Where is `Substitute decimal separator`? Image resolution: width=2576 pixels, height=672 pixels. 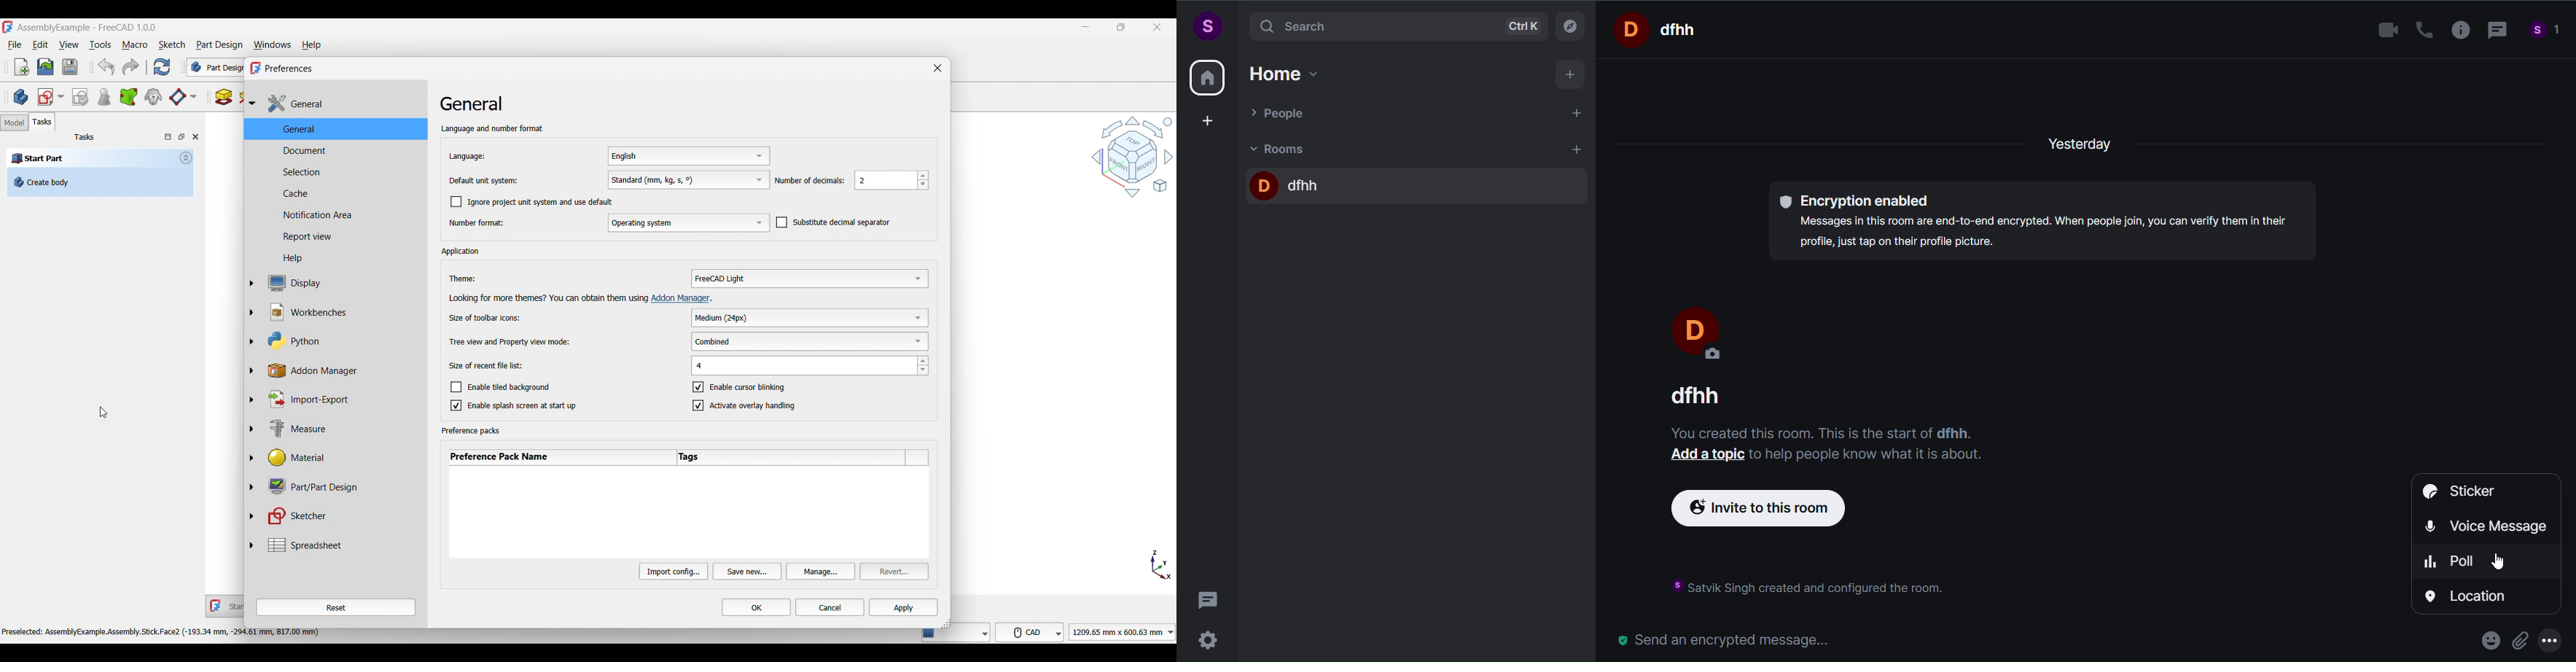
Substitute decimal separator is located at coordinates (833, 223).